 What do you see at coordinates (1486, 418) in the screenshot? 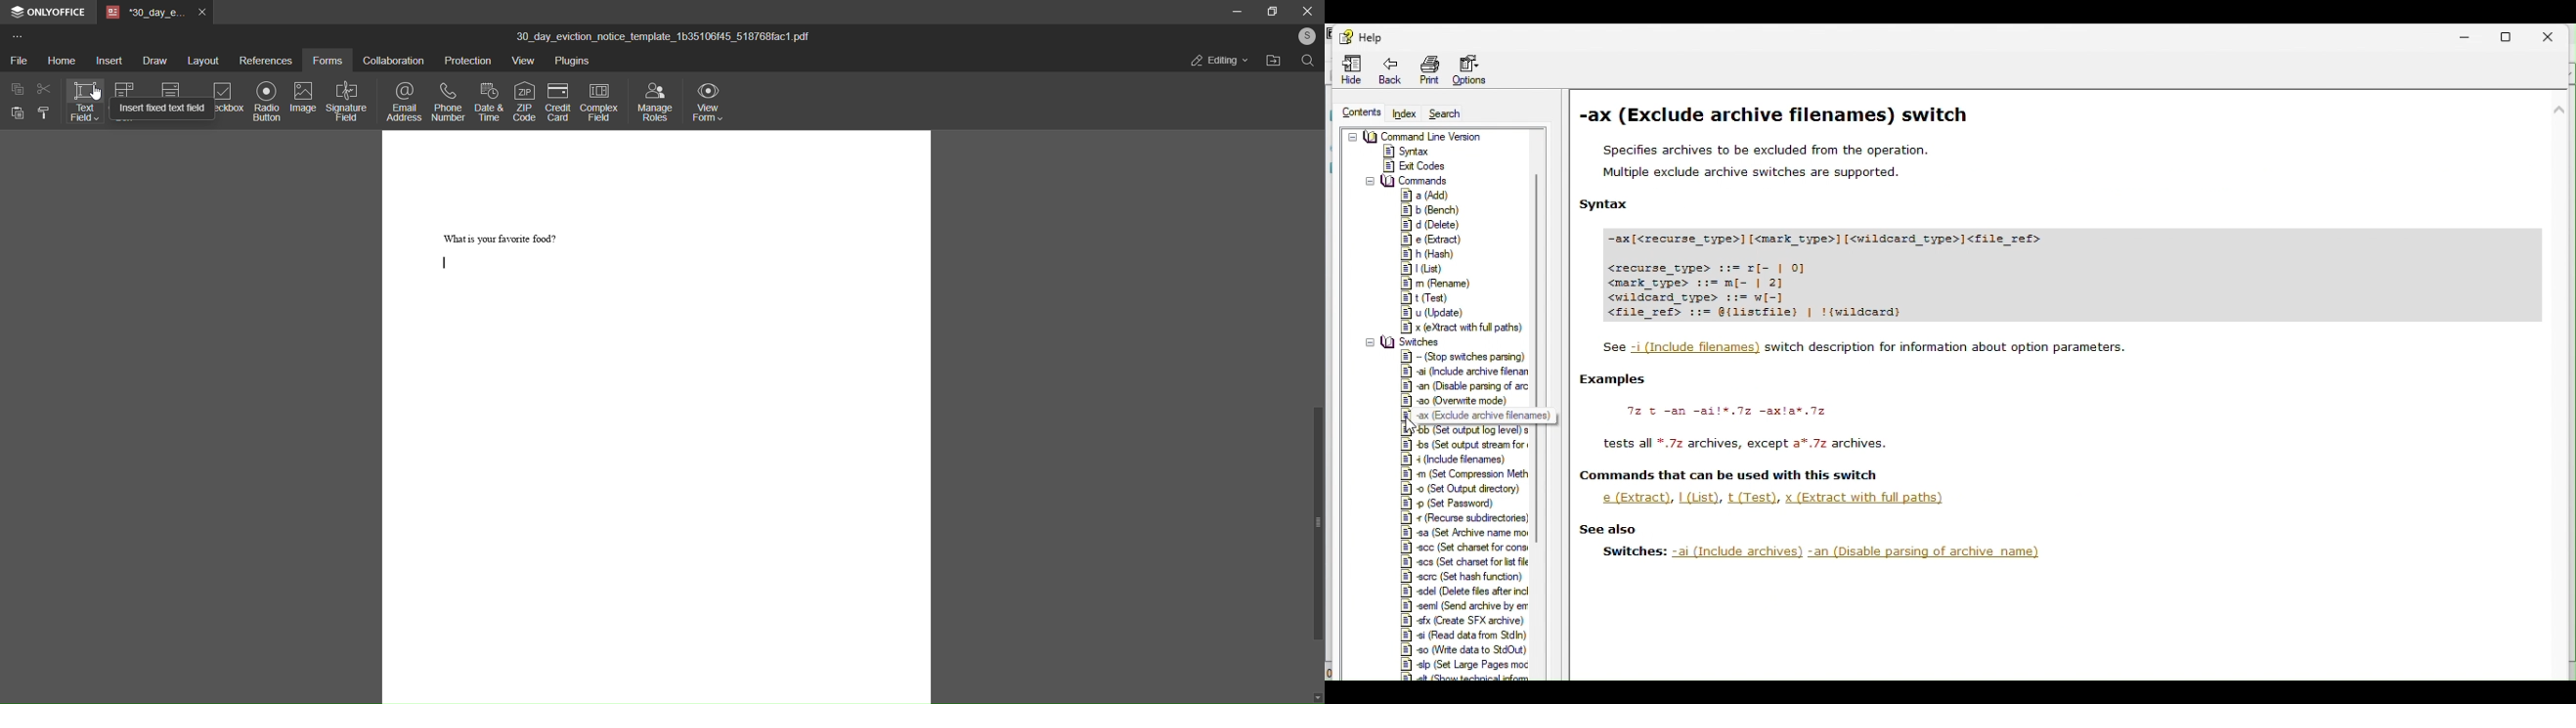
I see `ax (Exclude archive filenames)` at bounding box center [1486, 418].